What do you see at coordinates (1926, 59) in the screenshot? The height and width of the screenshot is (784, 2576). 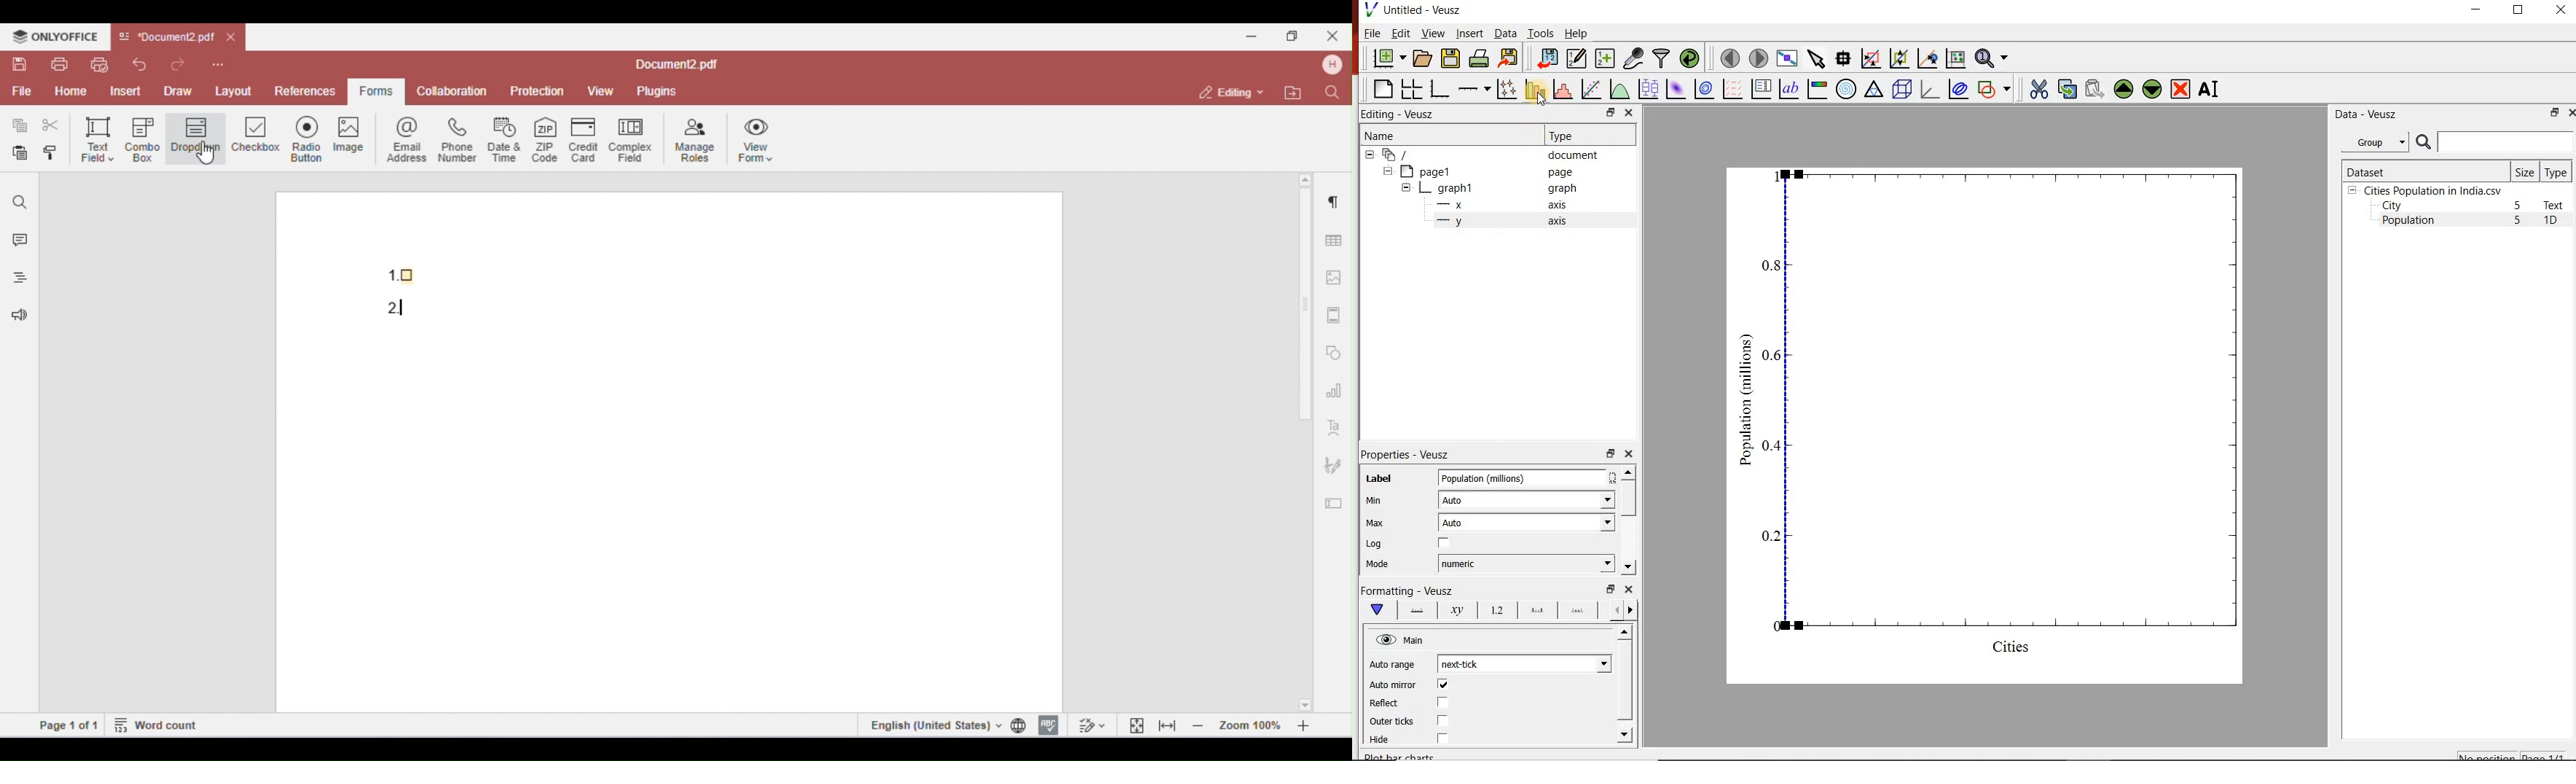 I see `click to recenter graph axes` at bounding box center [1926, 59].